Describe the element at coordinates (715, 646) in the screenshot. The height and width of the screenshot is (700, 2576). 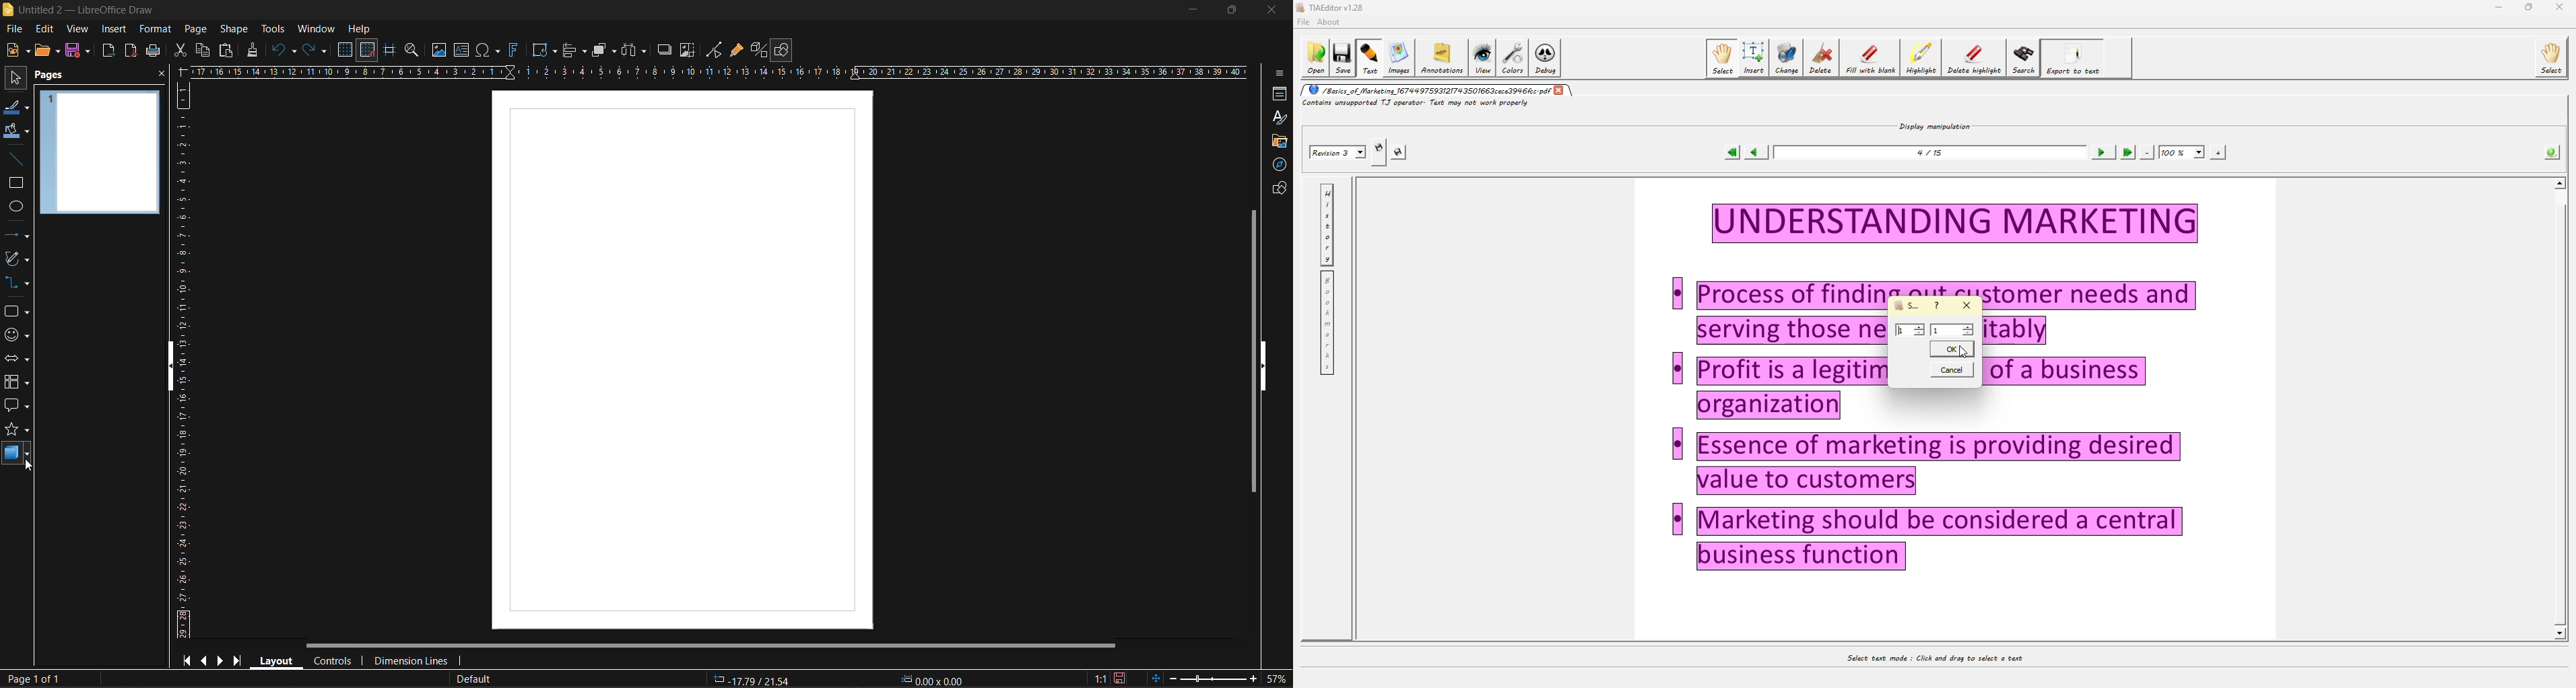
I see `horizontal scroll bar` at that location.